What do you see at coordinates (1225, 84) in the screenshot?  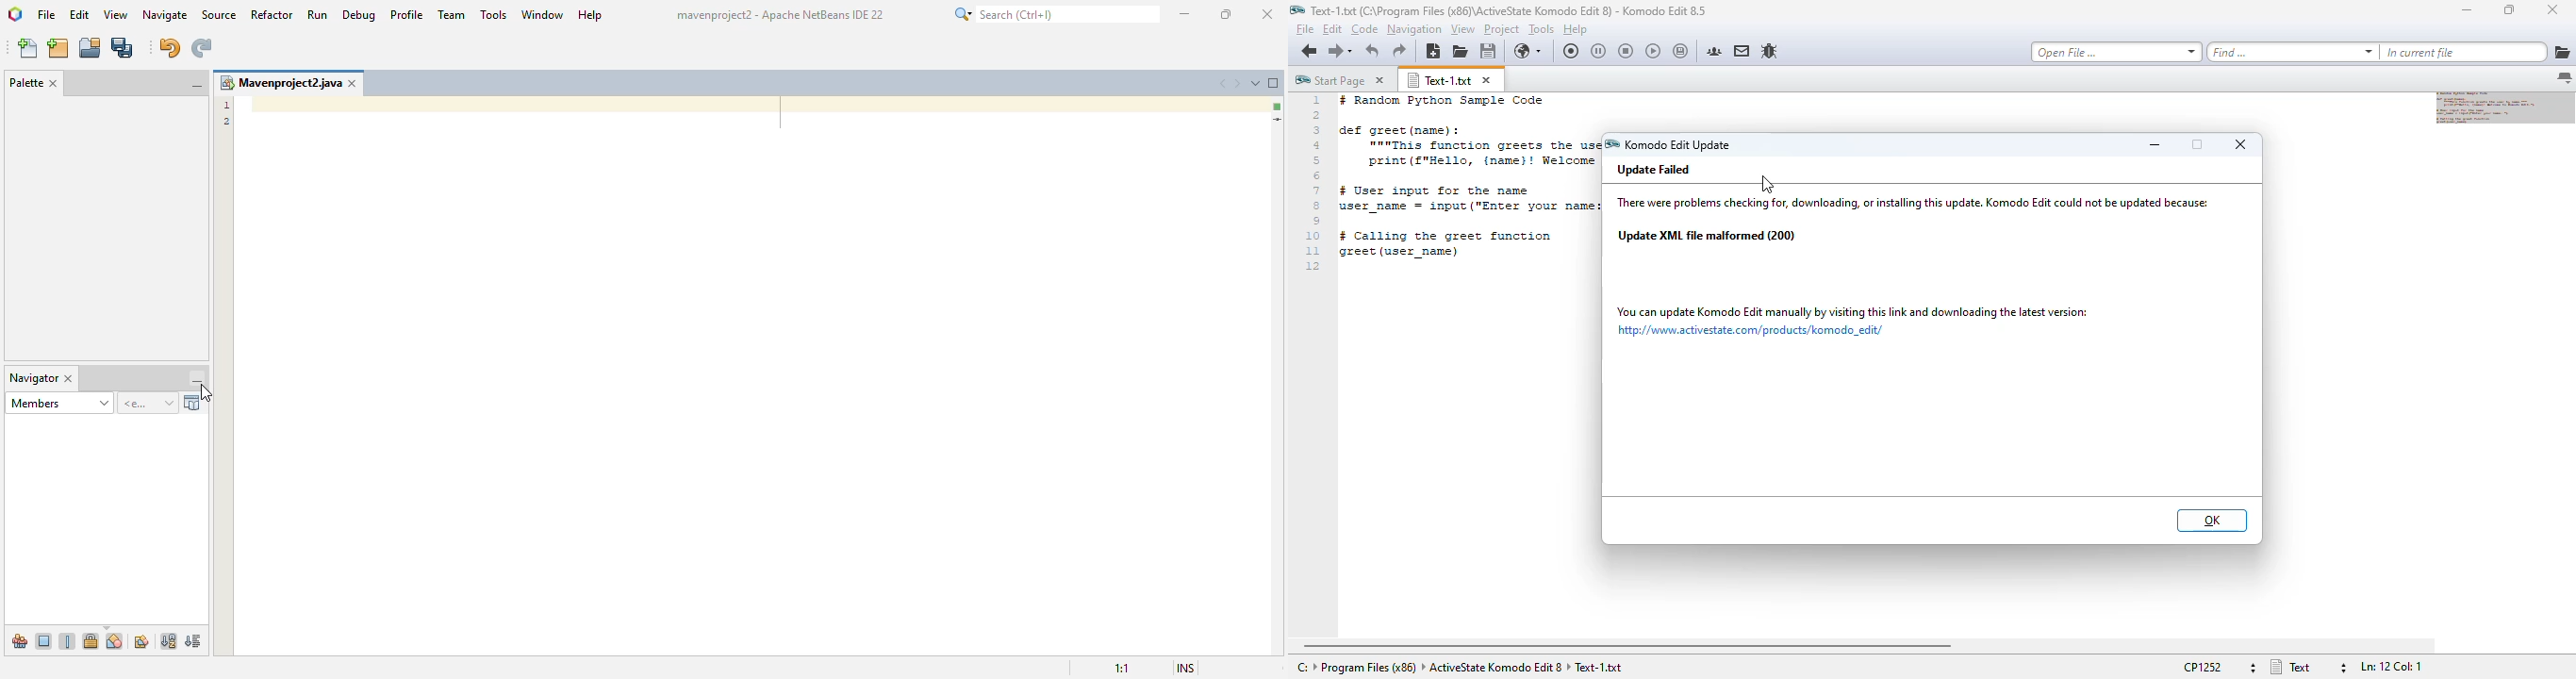 I see `scroll documents left` at bounding box center [1225, 84].